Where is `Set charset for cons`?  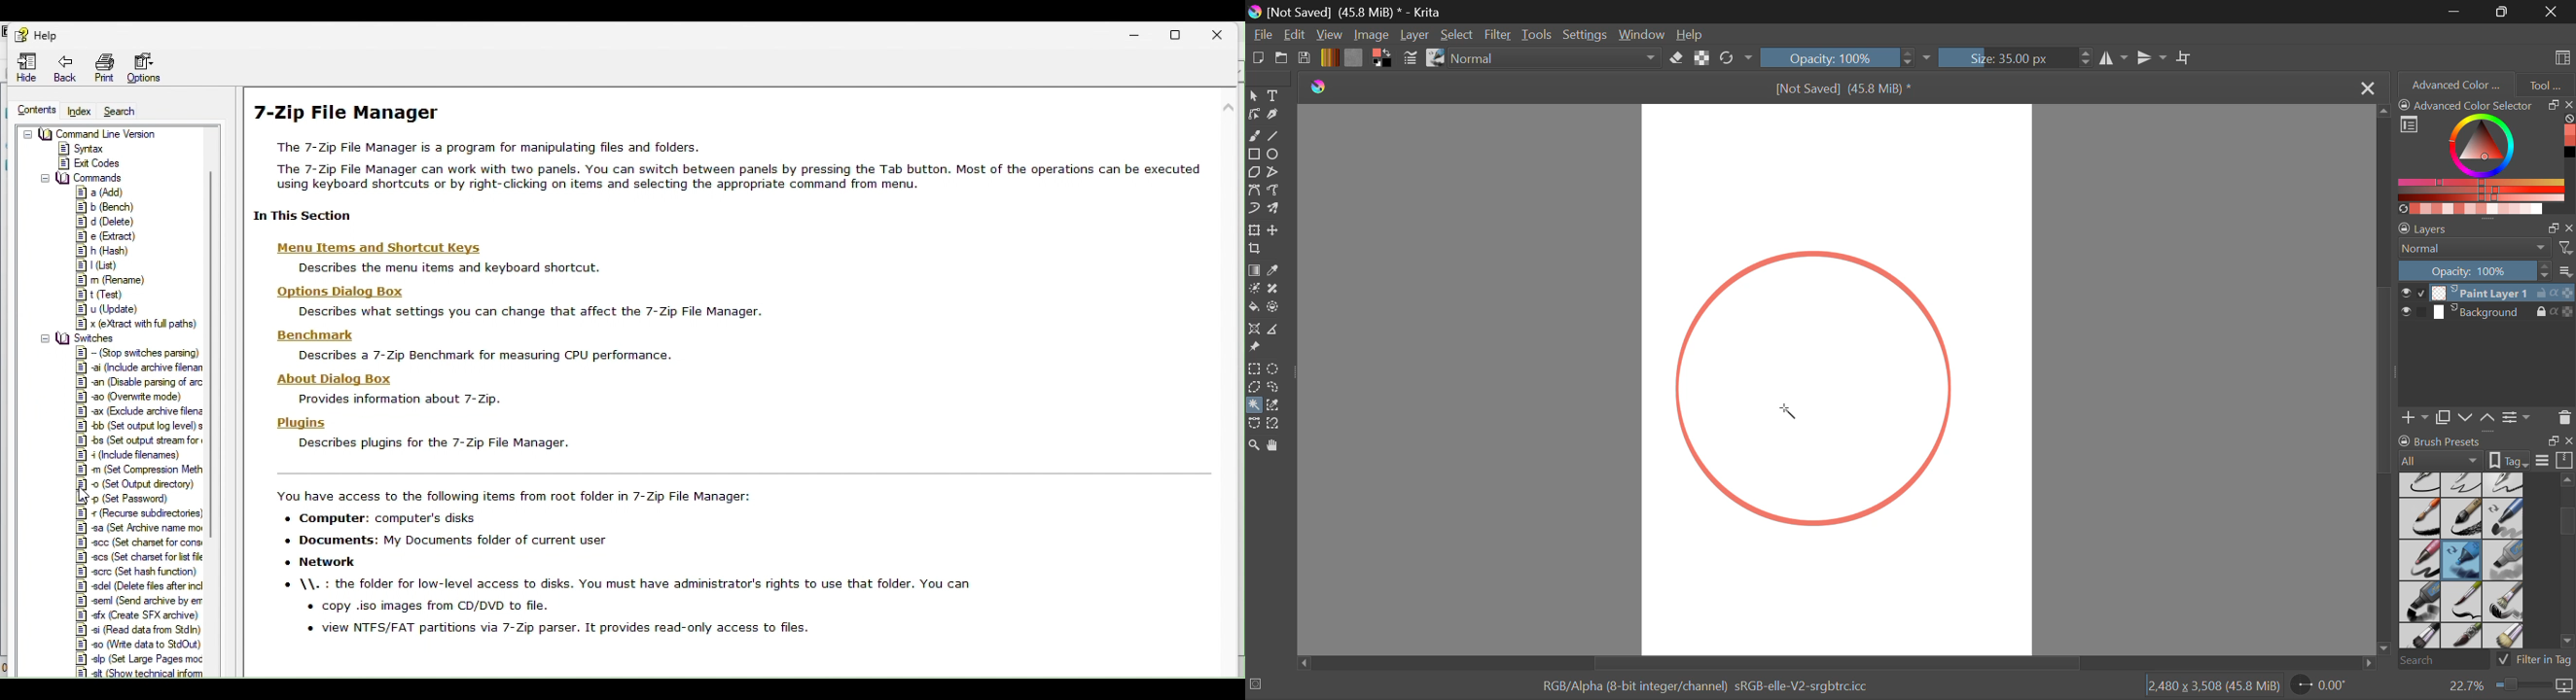 Set charset for cons is located at coordinates (138, 542).